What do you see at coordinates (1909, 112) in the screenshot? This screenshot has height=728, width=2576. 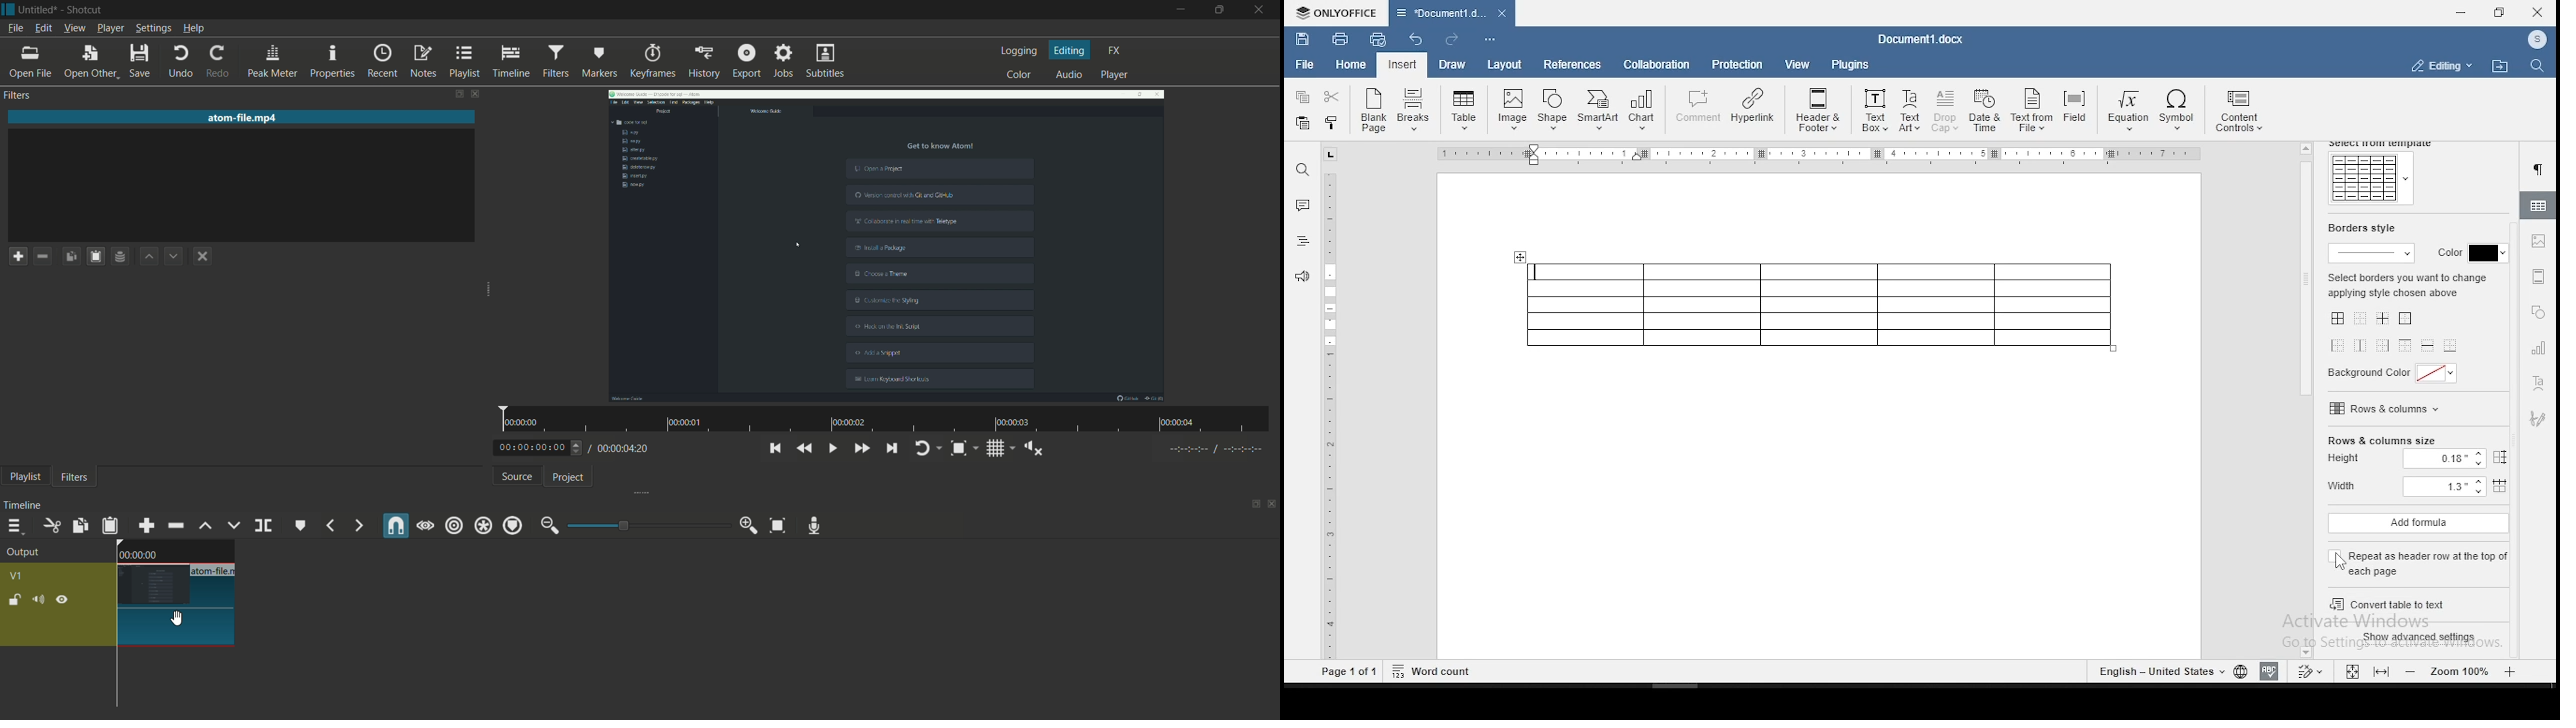 I see `TextArt` at bounding box center [1909, 112].